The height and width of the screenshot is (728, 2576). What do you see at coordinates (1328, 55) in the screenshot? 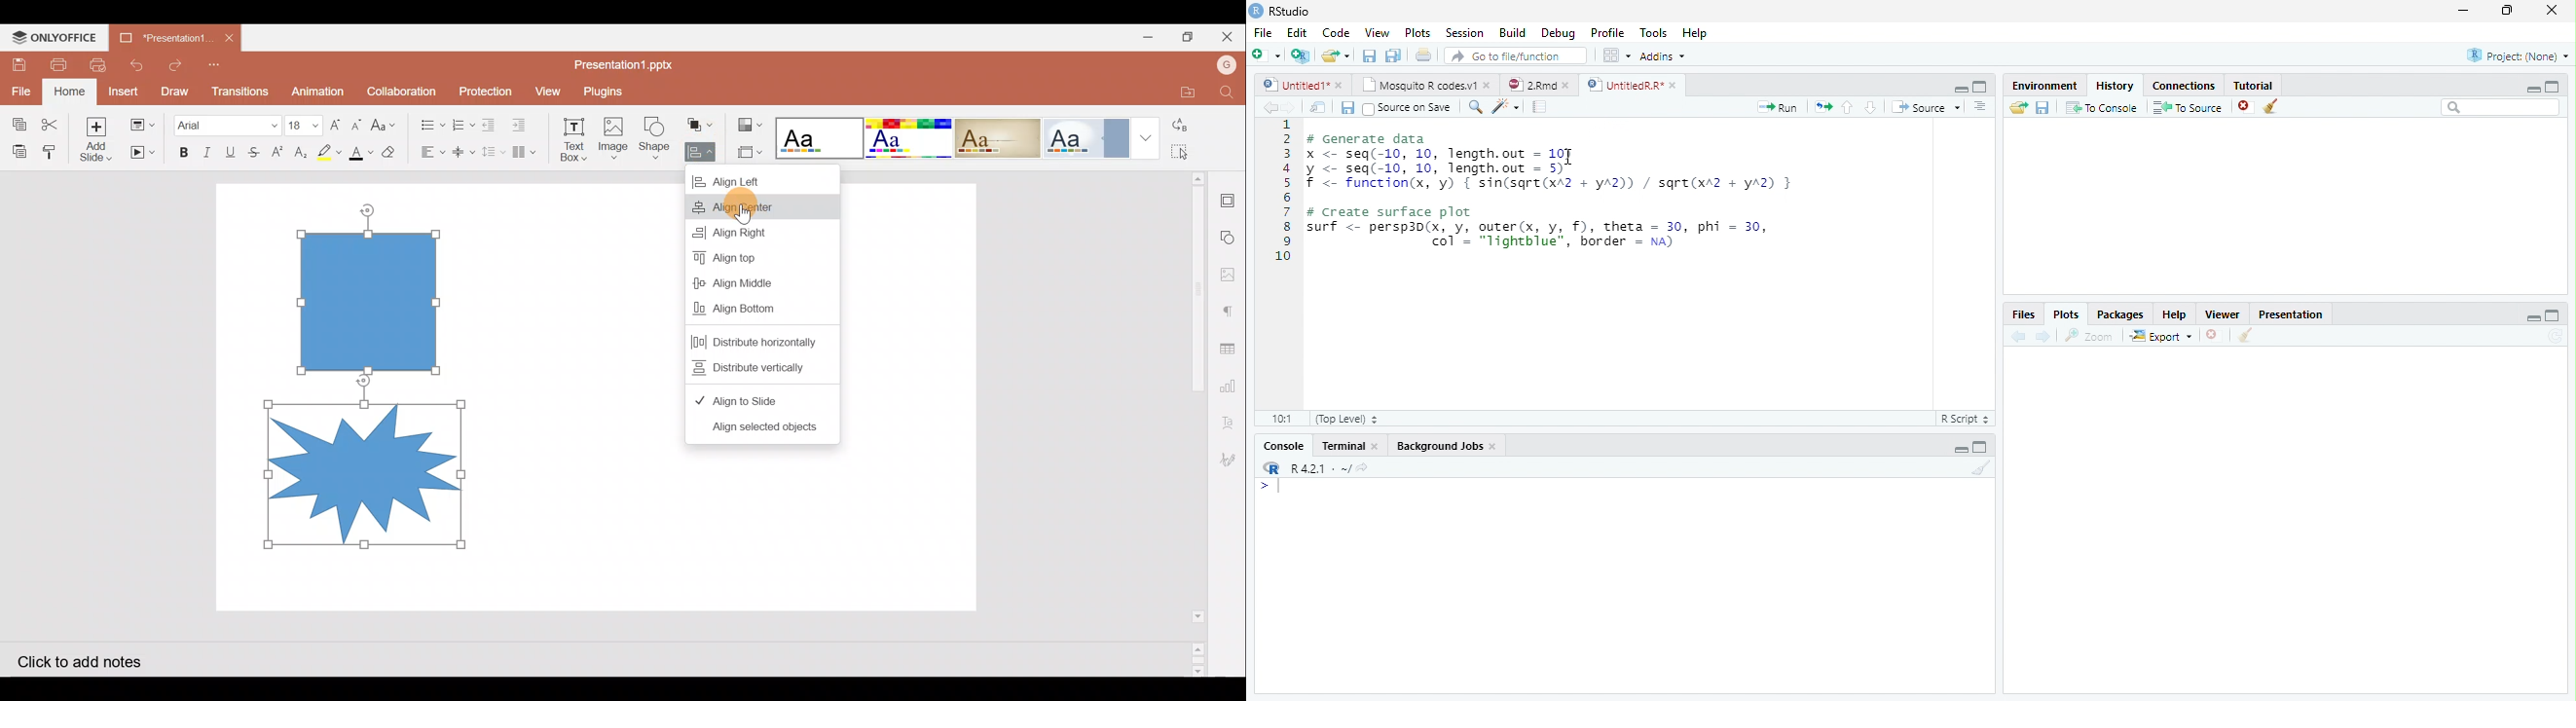
I see `Open an existing file` at bounding box center [1328, 55].